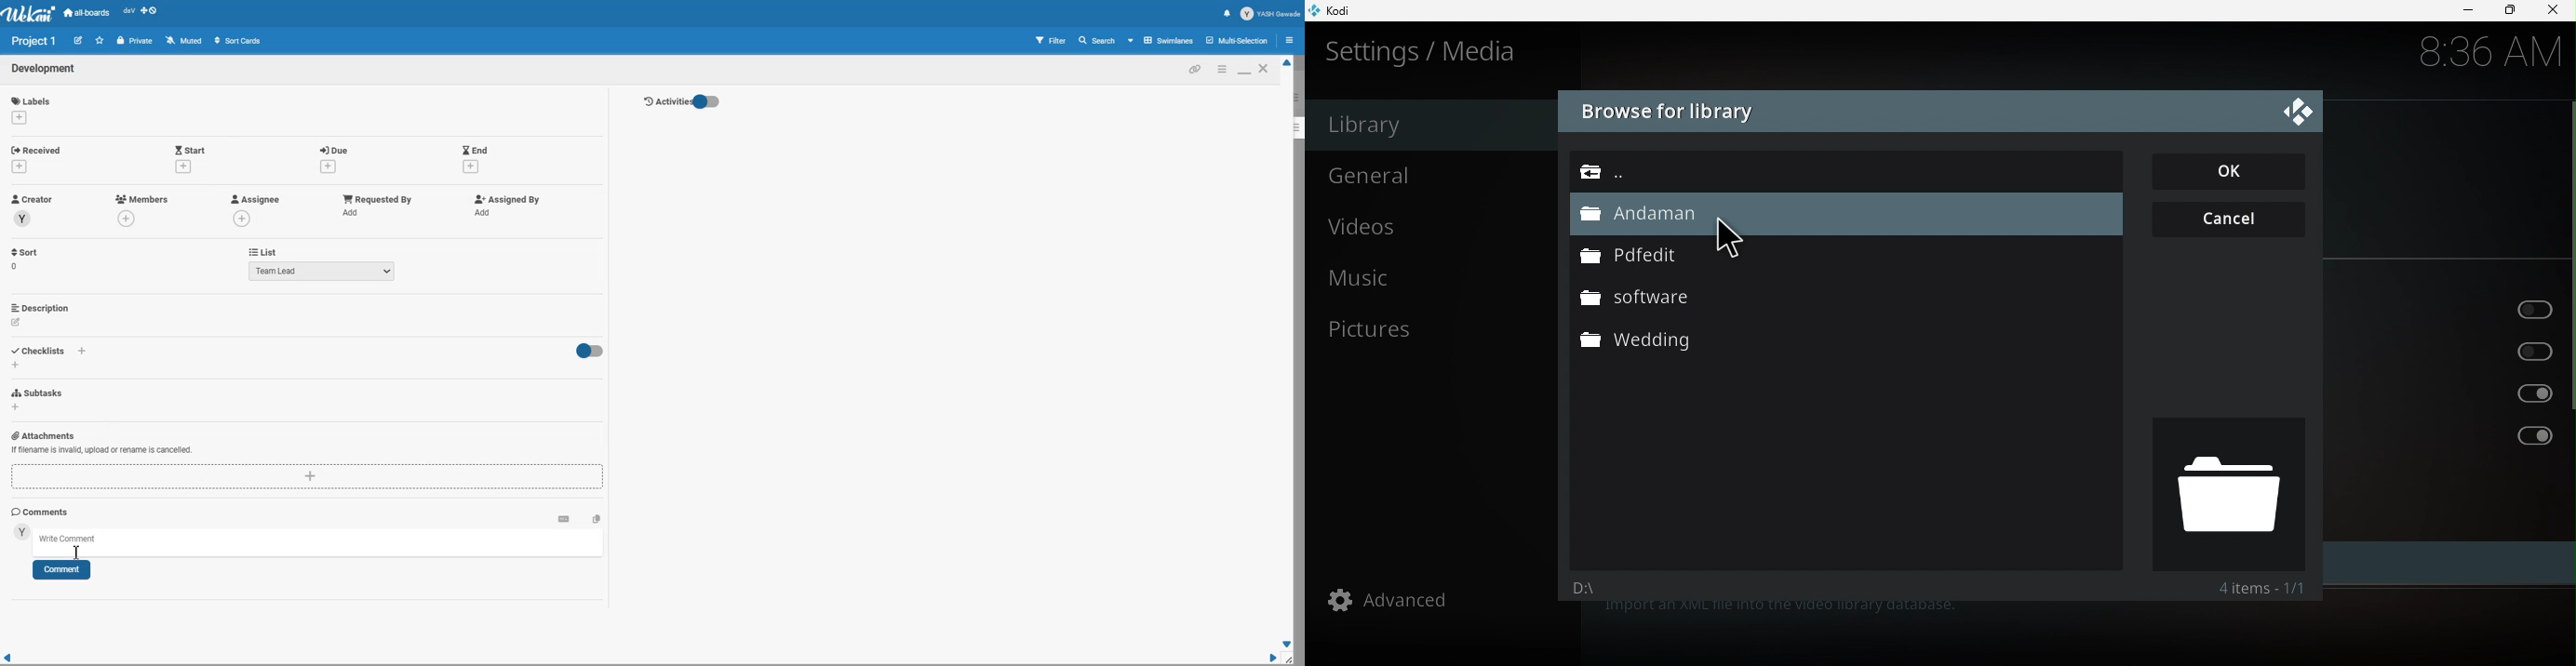 Image resolution: width=2576 pixels, height=672 pixels. What do you see at coordinates (1649, 217) in the screenshot?
I see `Andman` at bounding box center [1649, 217].